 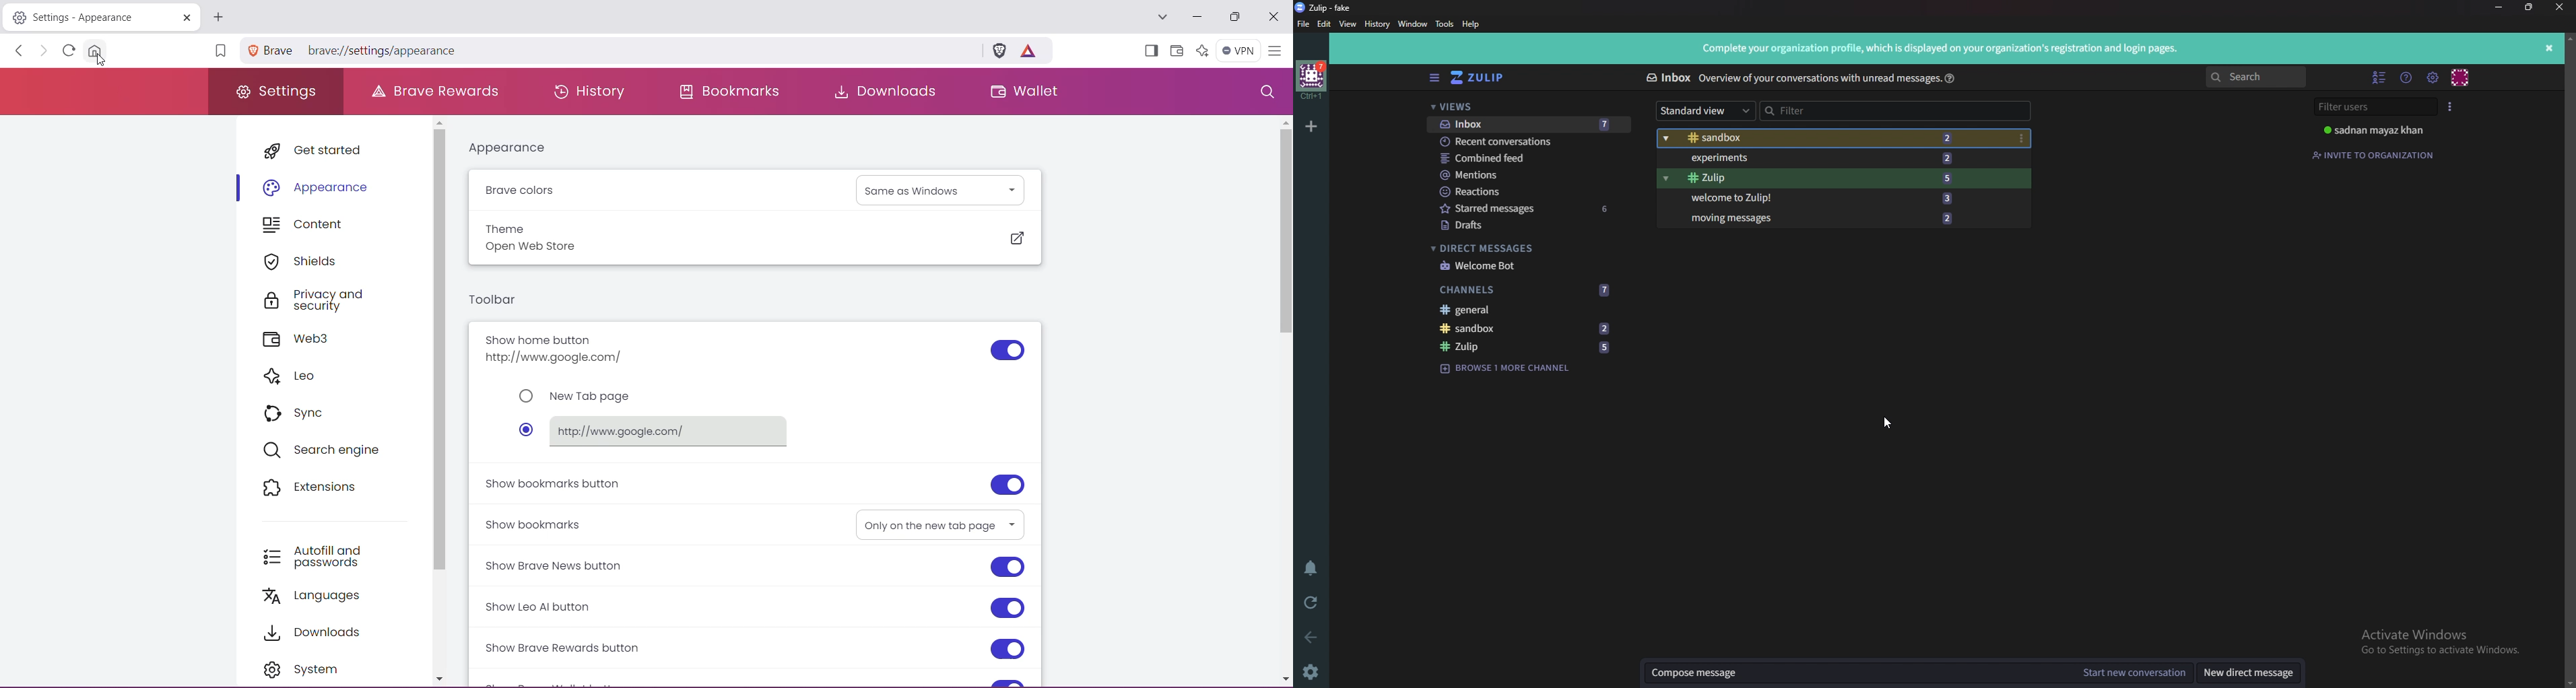 What do you see at coordinates (1527, 192) in the screenshot?
I see `Reactions` at bounding box center [1527, 192].